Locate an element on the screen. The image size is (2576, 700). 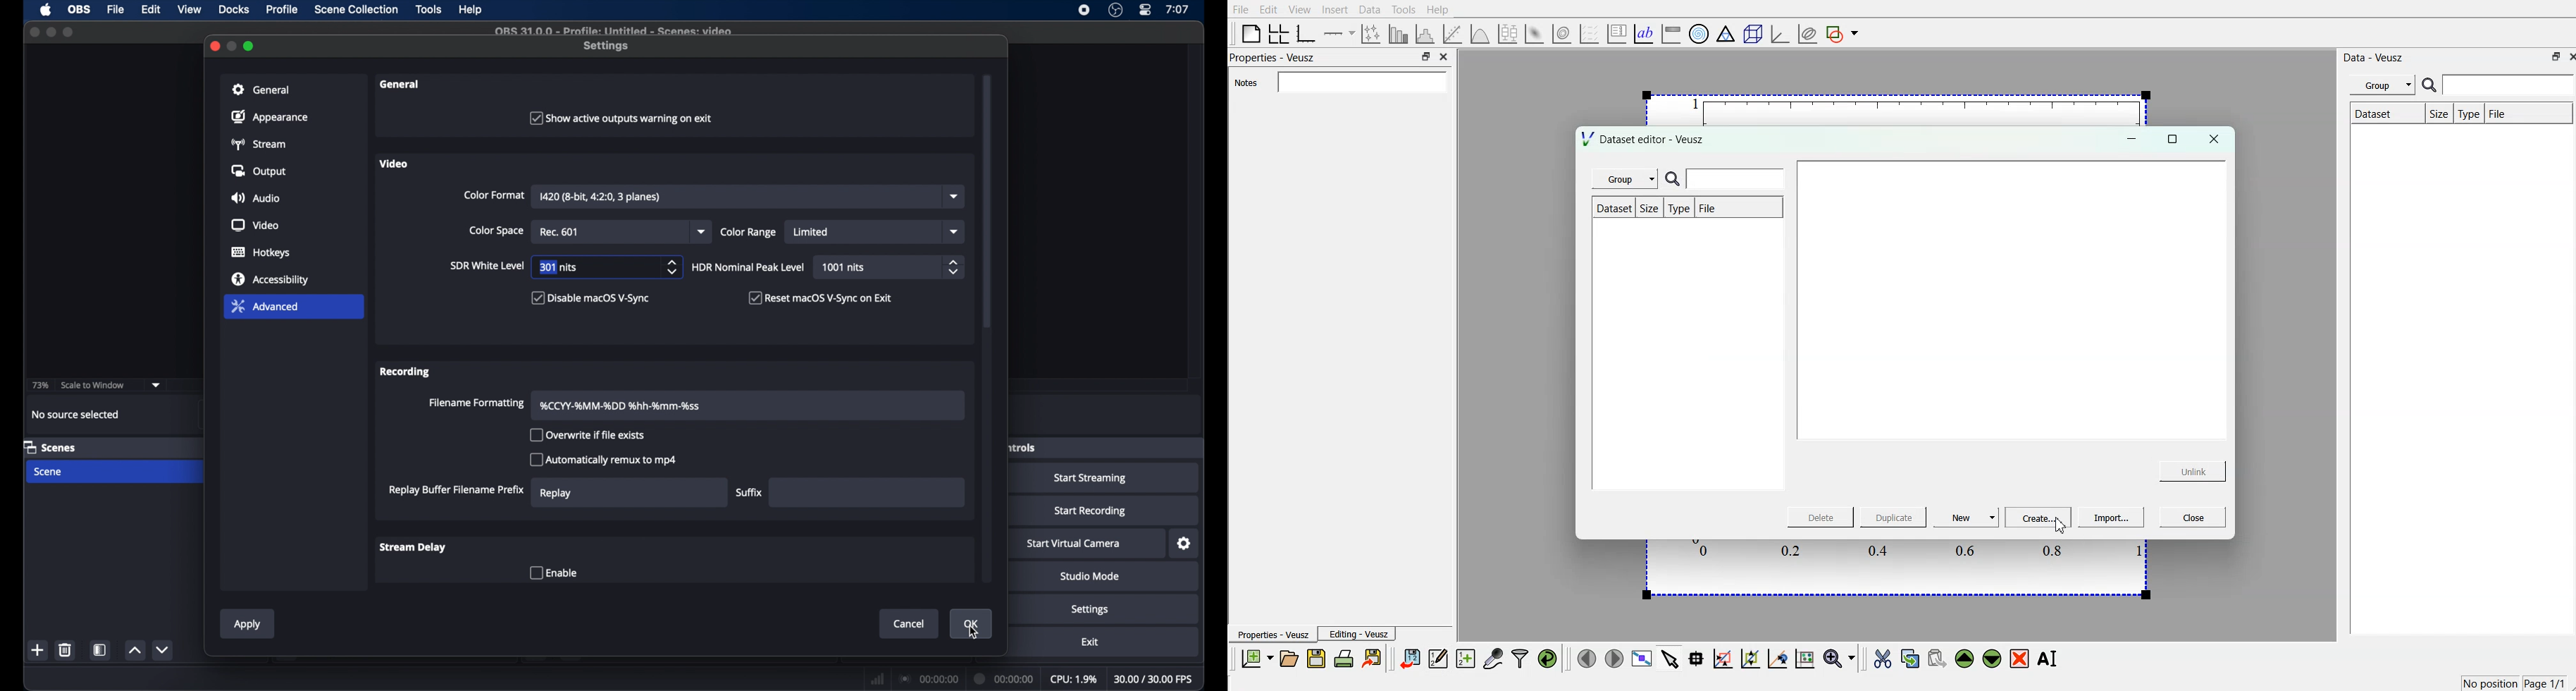
checkbox is located at coordinates (553, 572).